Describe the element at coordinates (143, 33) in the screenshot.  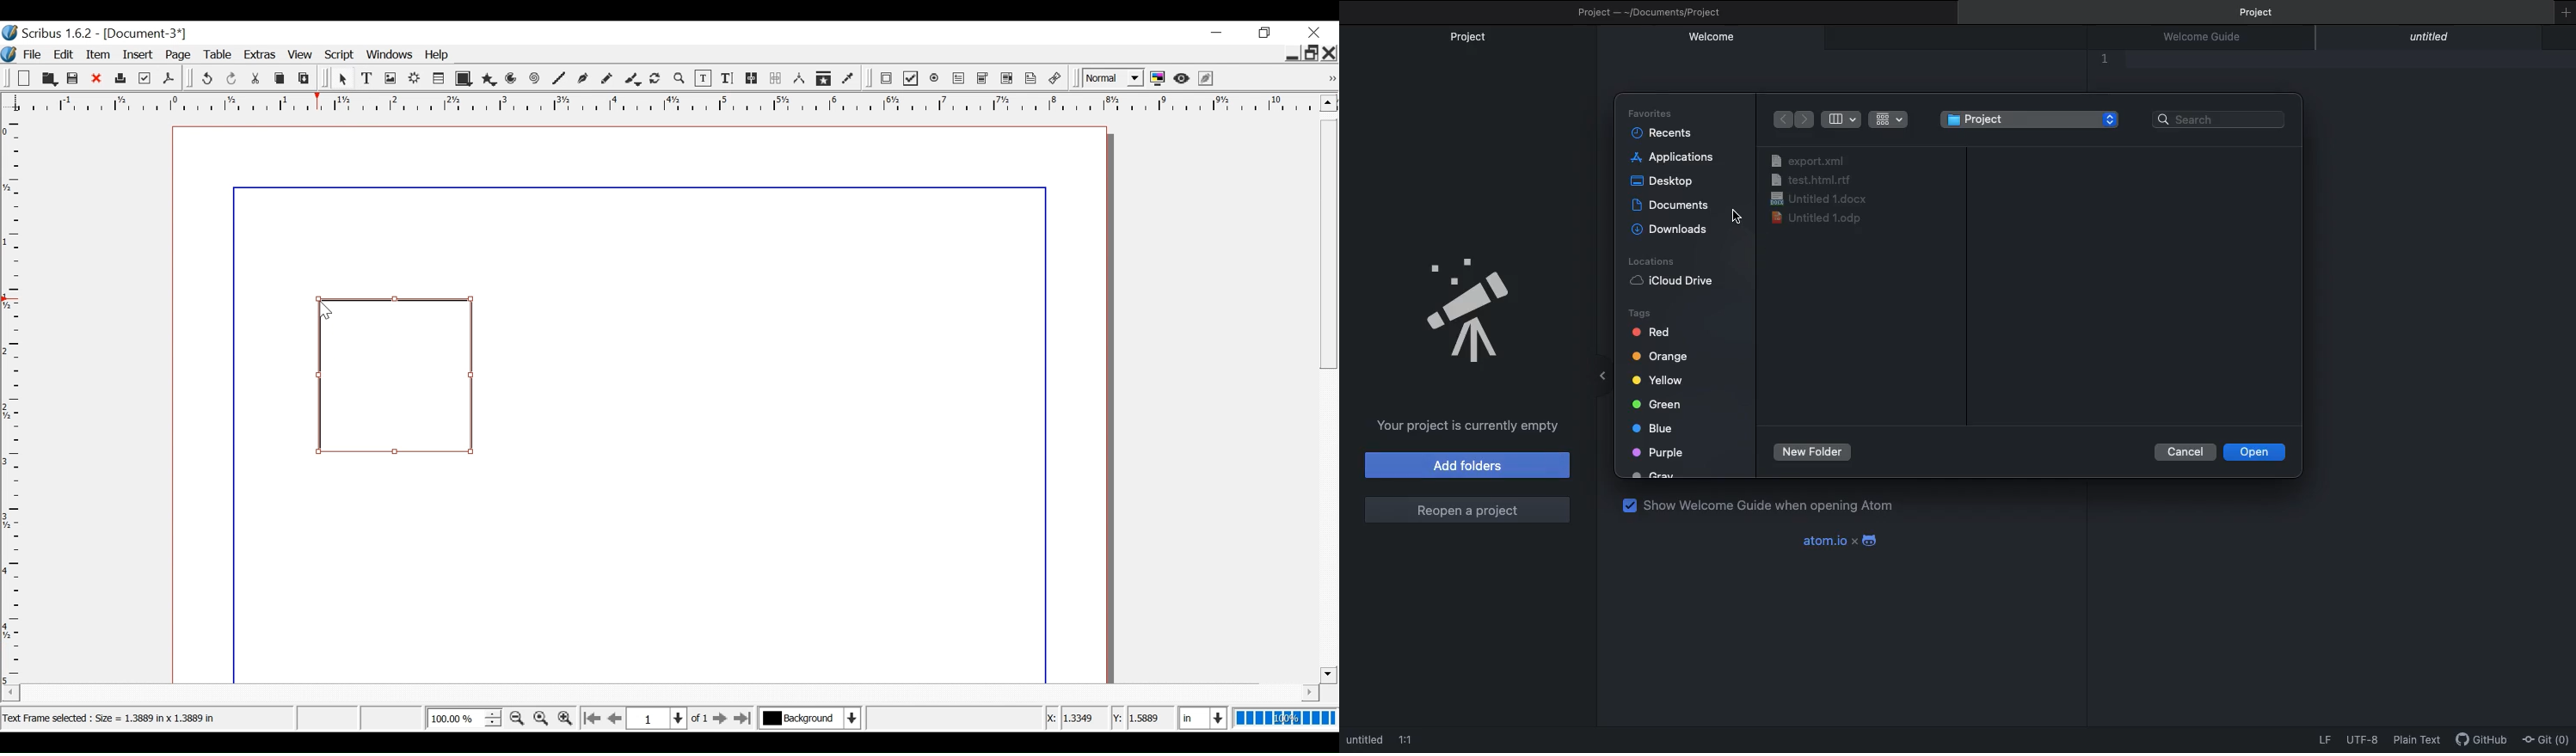
I see `Document` at that location.